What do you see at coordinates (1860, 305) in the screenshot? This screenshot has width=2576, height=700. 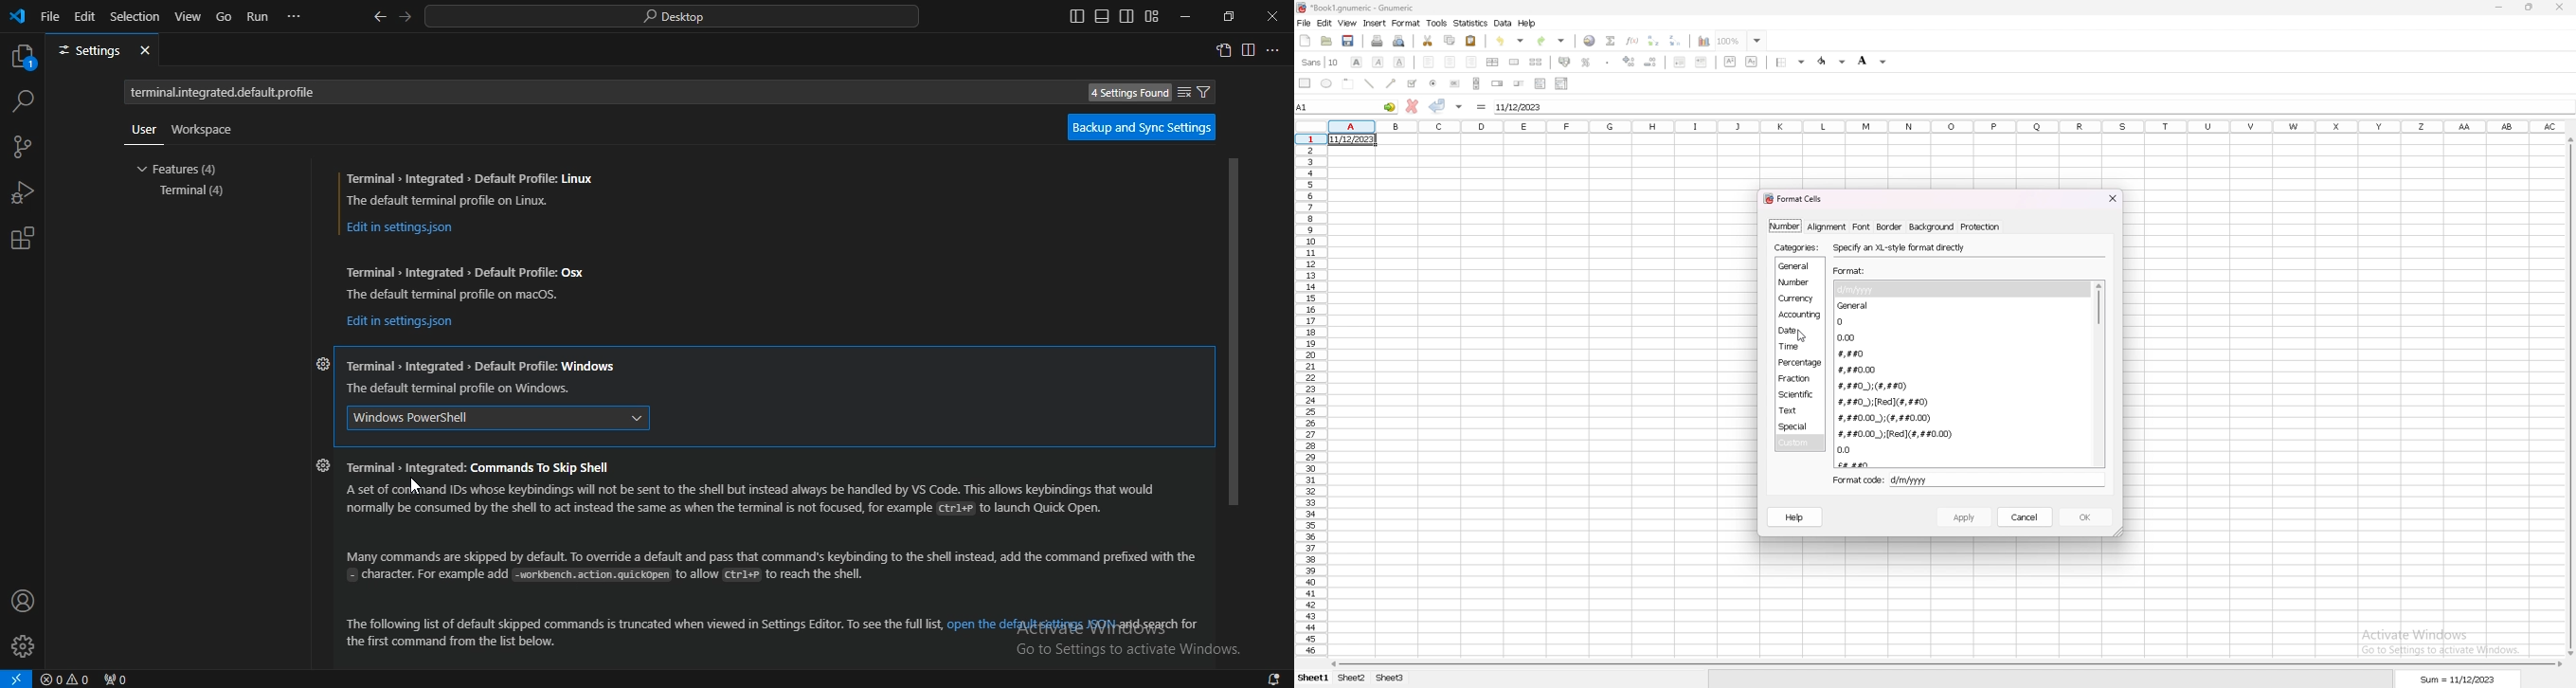 I see `general` at bounding box center [1860, 305].